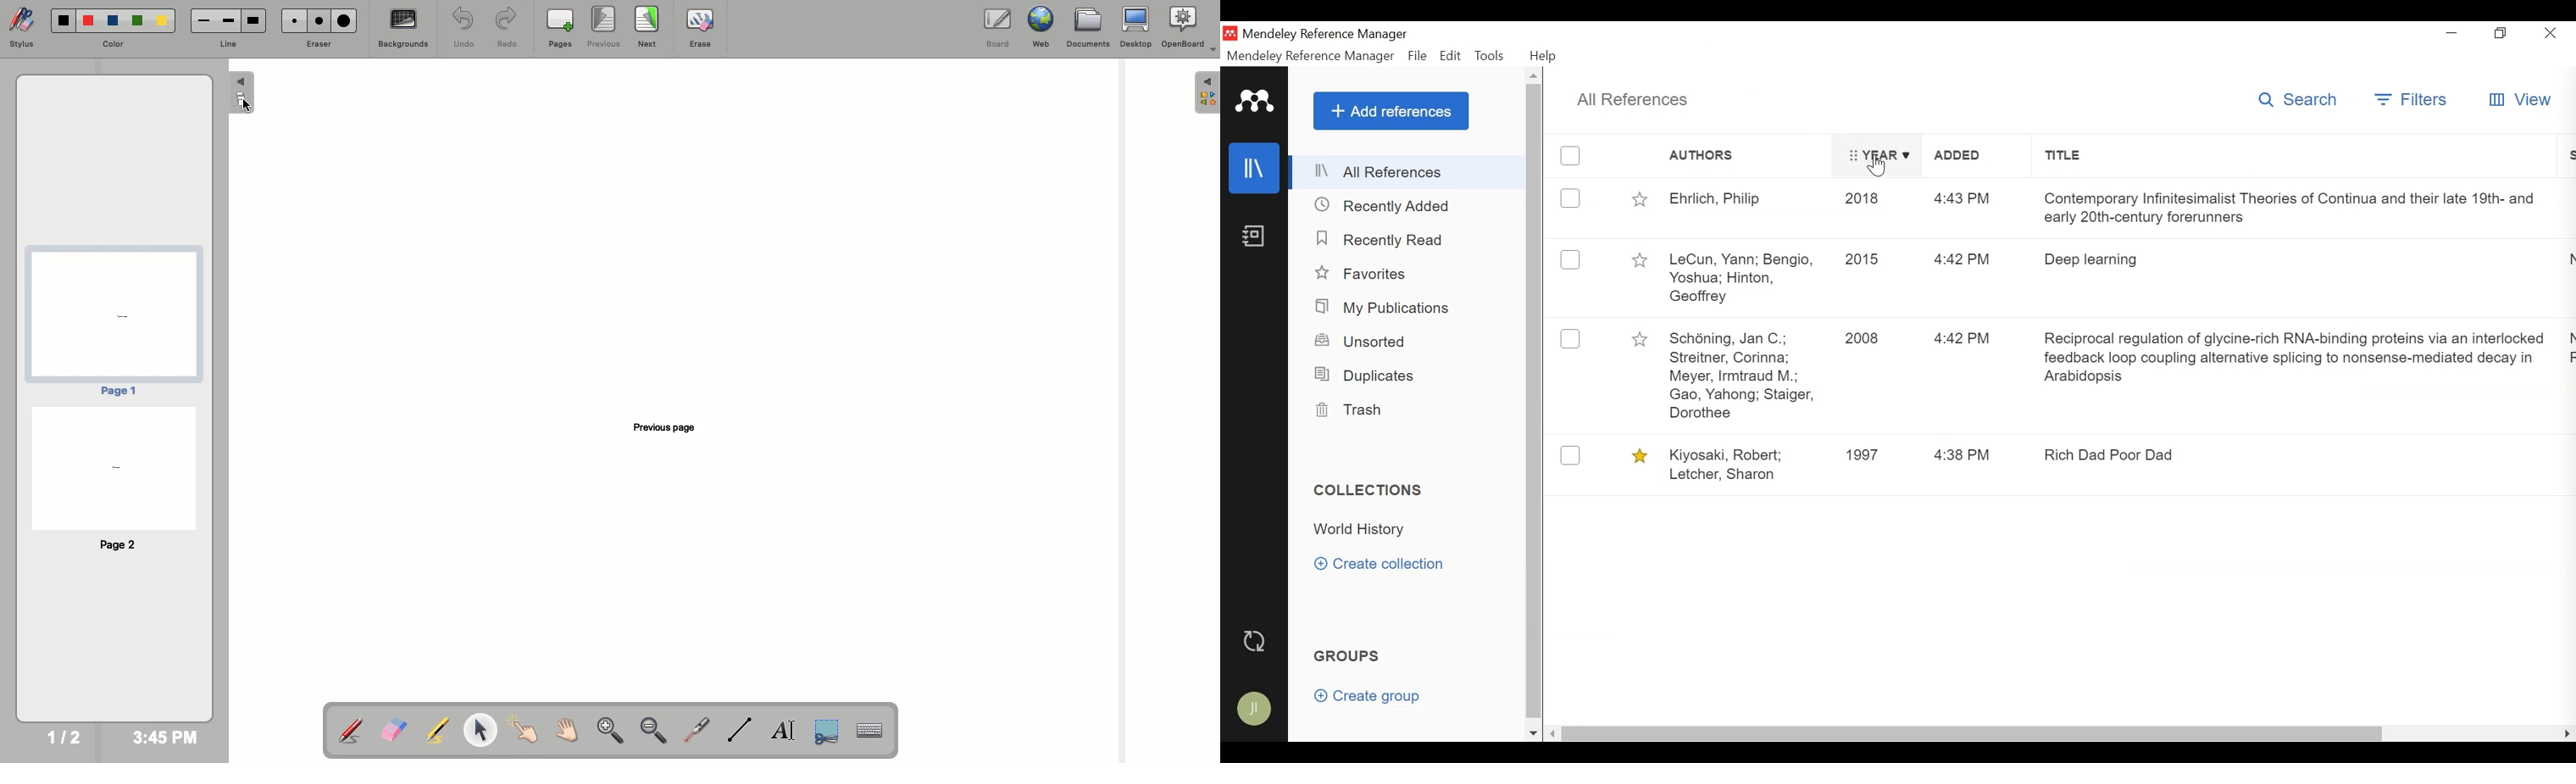 Image resolution: width=2576 pixels, height=784 pixels. I want to click on All References, so click(1409, 172).